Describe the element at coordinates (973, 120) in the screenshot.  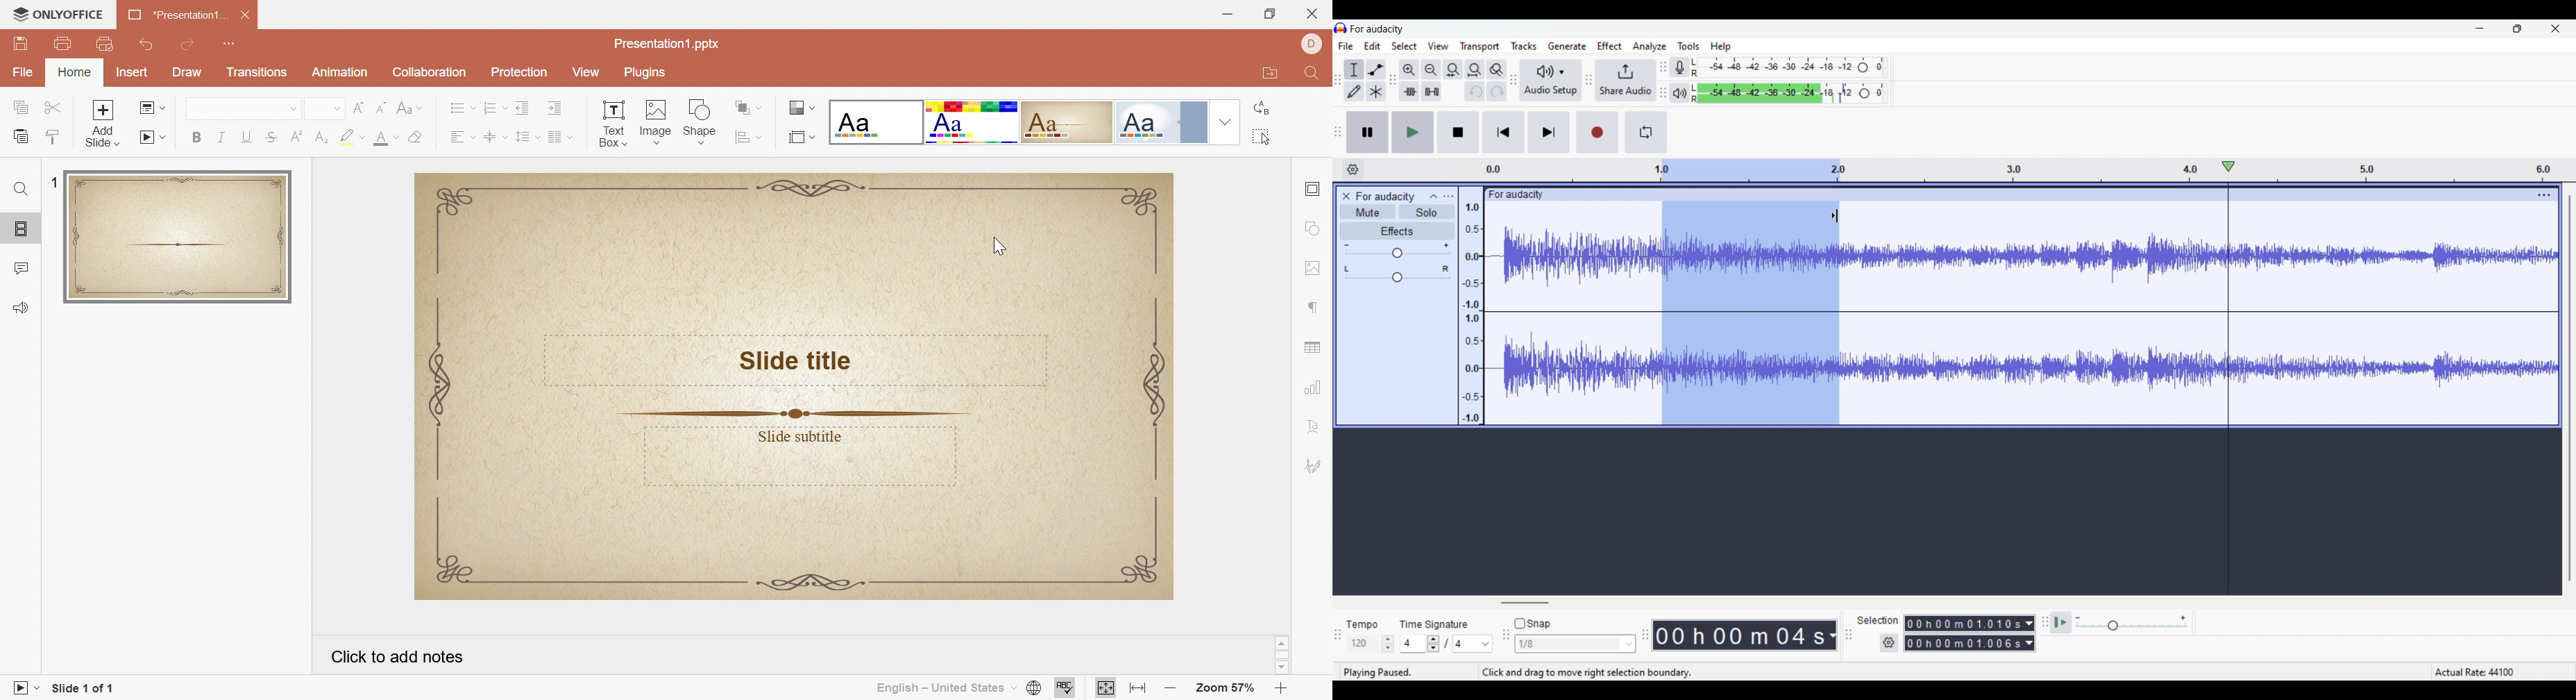
I see `Basic` at that location.